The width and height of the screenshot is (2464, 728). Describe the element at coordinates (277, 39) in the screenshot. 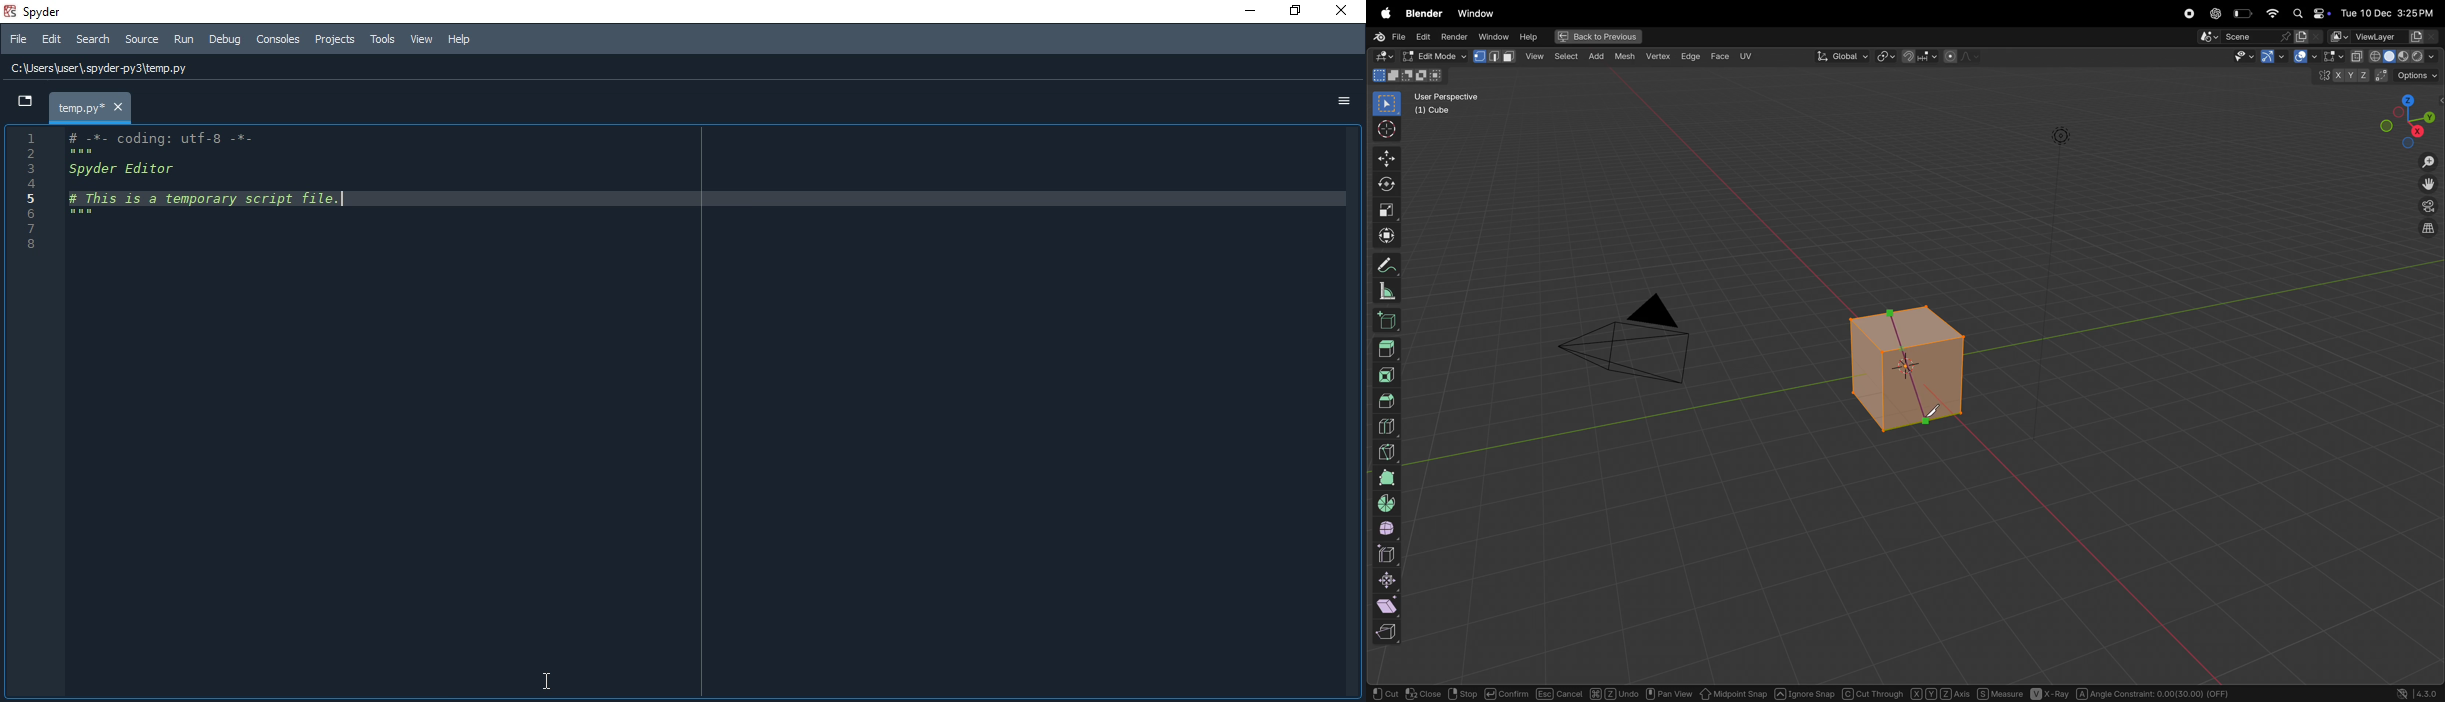

I see `Consoles` at that location.